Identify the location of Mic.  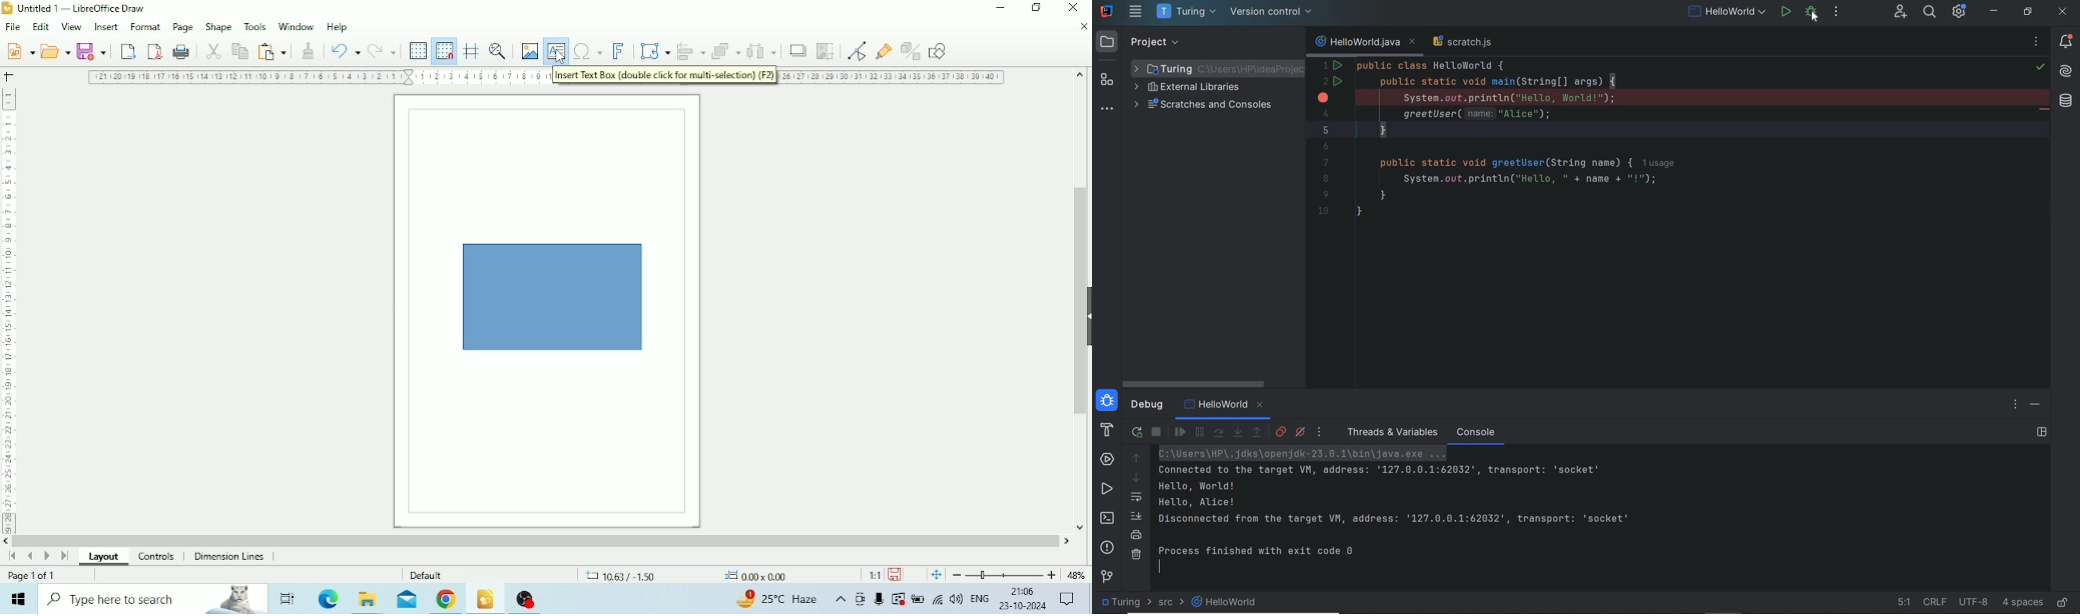
(879, 600).